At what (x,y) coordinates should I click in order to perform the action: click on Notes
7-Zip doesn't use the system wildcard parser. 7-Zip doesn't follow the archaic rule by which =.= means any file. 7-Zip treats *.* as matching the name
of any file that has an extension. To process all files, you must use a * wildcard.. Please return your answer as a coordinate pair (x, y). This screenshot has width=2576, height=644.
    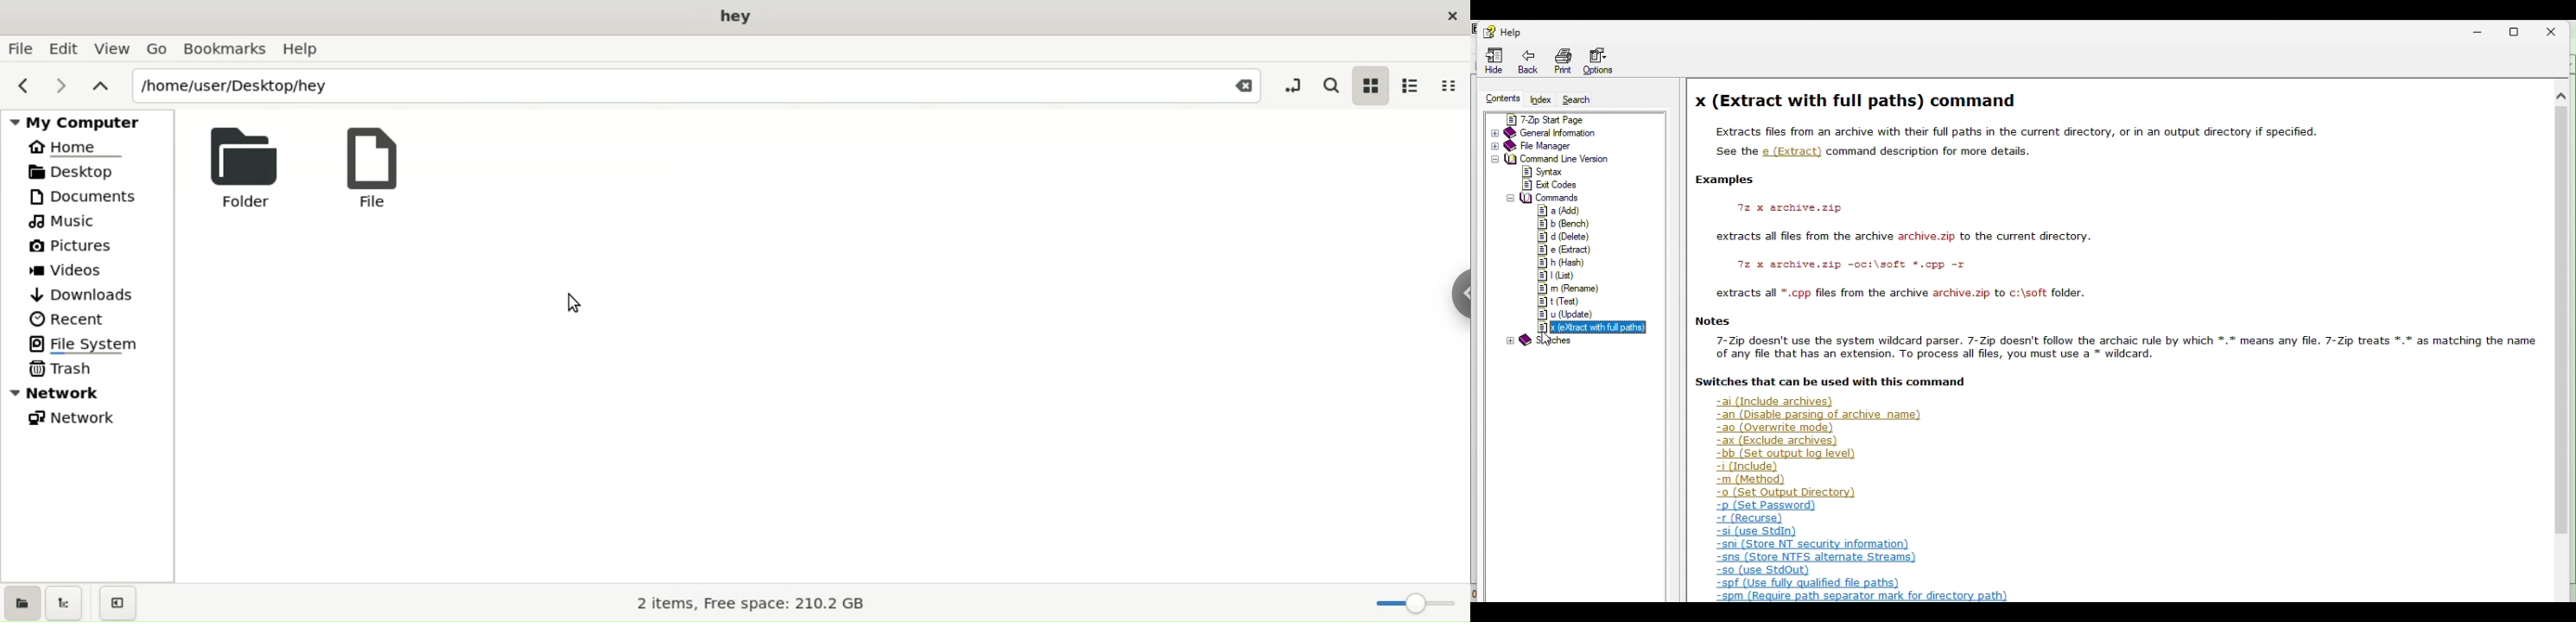
    Looking at the image, I should click on (2109, 340).